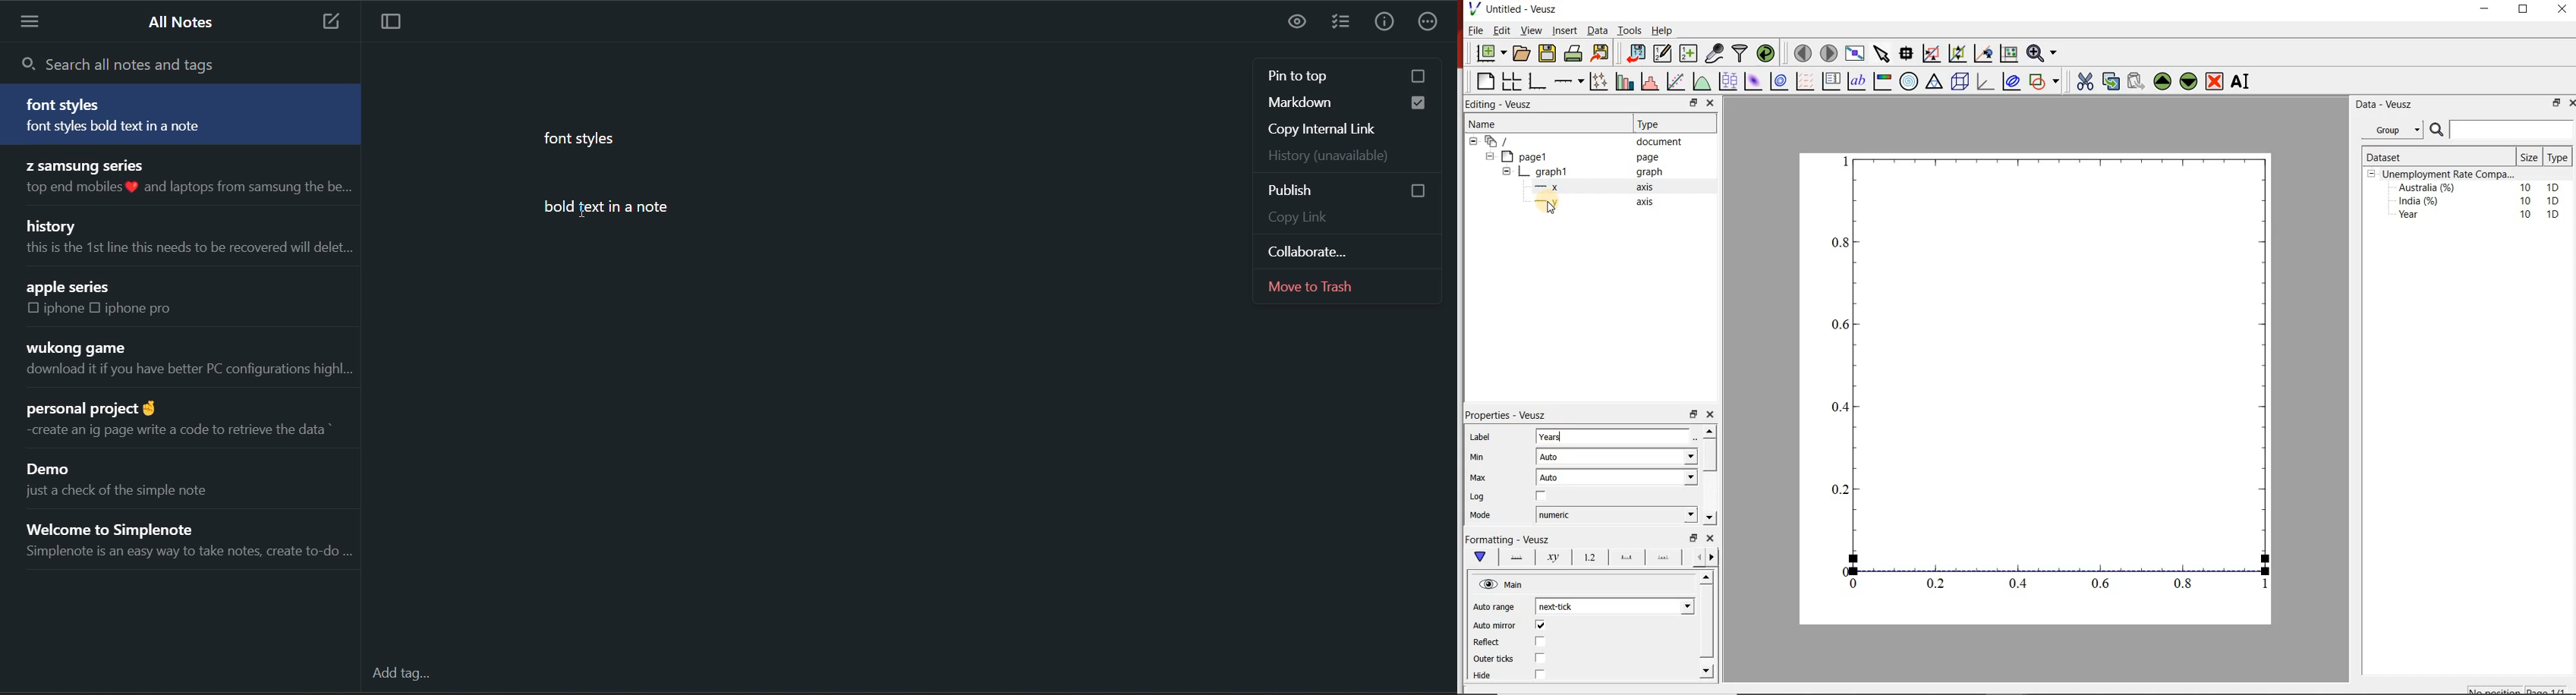 This screenshot has width=2576, height=700. I want to click on pin to top, so click(1319, 74).